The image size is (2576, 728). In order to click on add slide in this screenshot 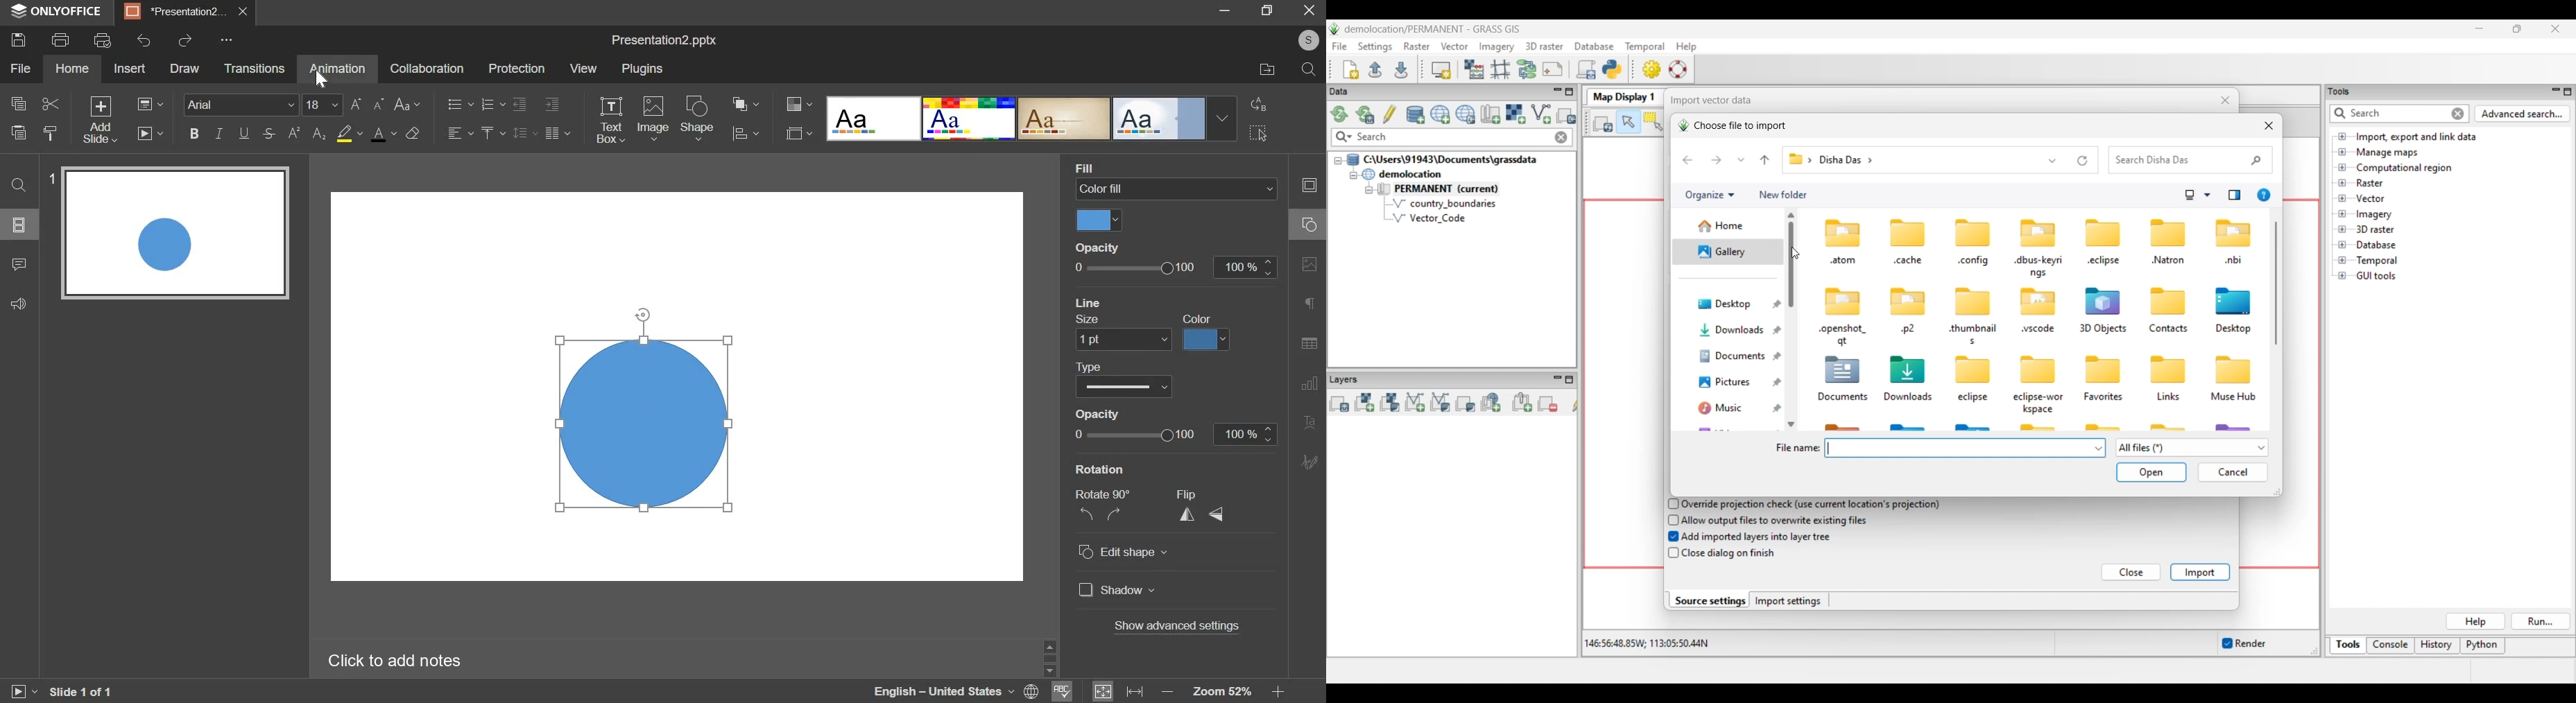, I will do `click(100, 120)`.